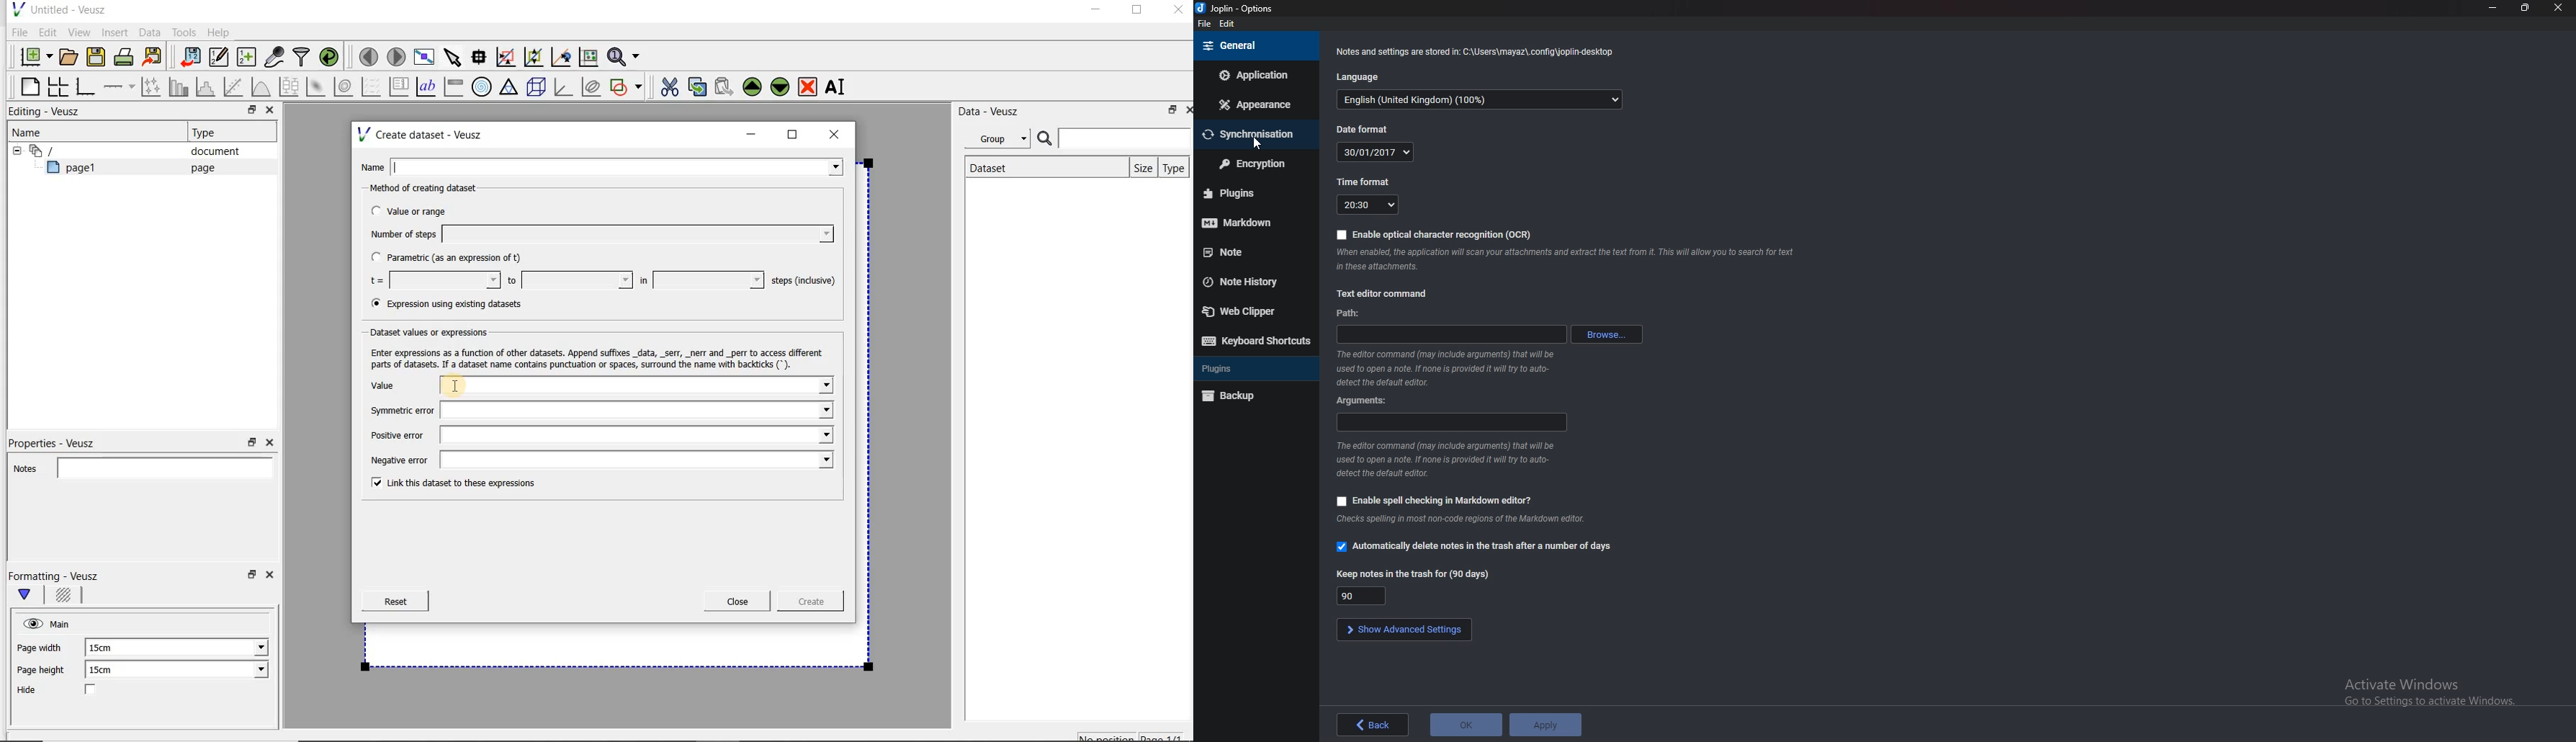 The height and width of the screenshot is (756, 2576). Describe the element at coordinates (85, 87) in the screenshot. I see `base graph` at that location.